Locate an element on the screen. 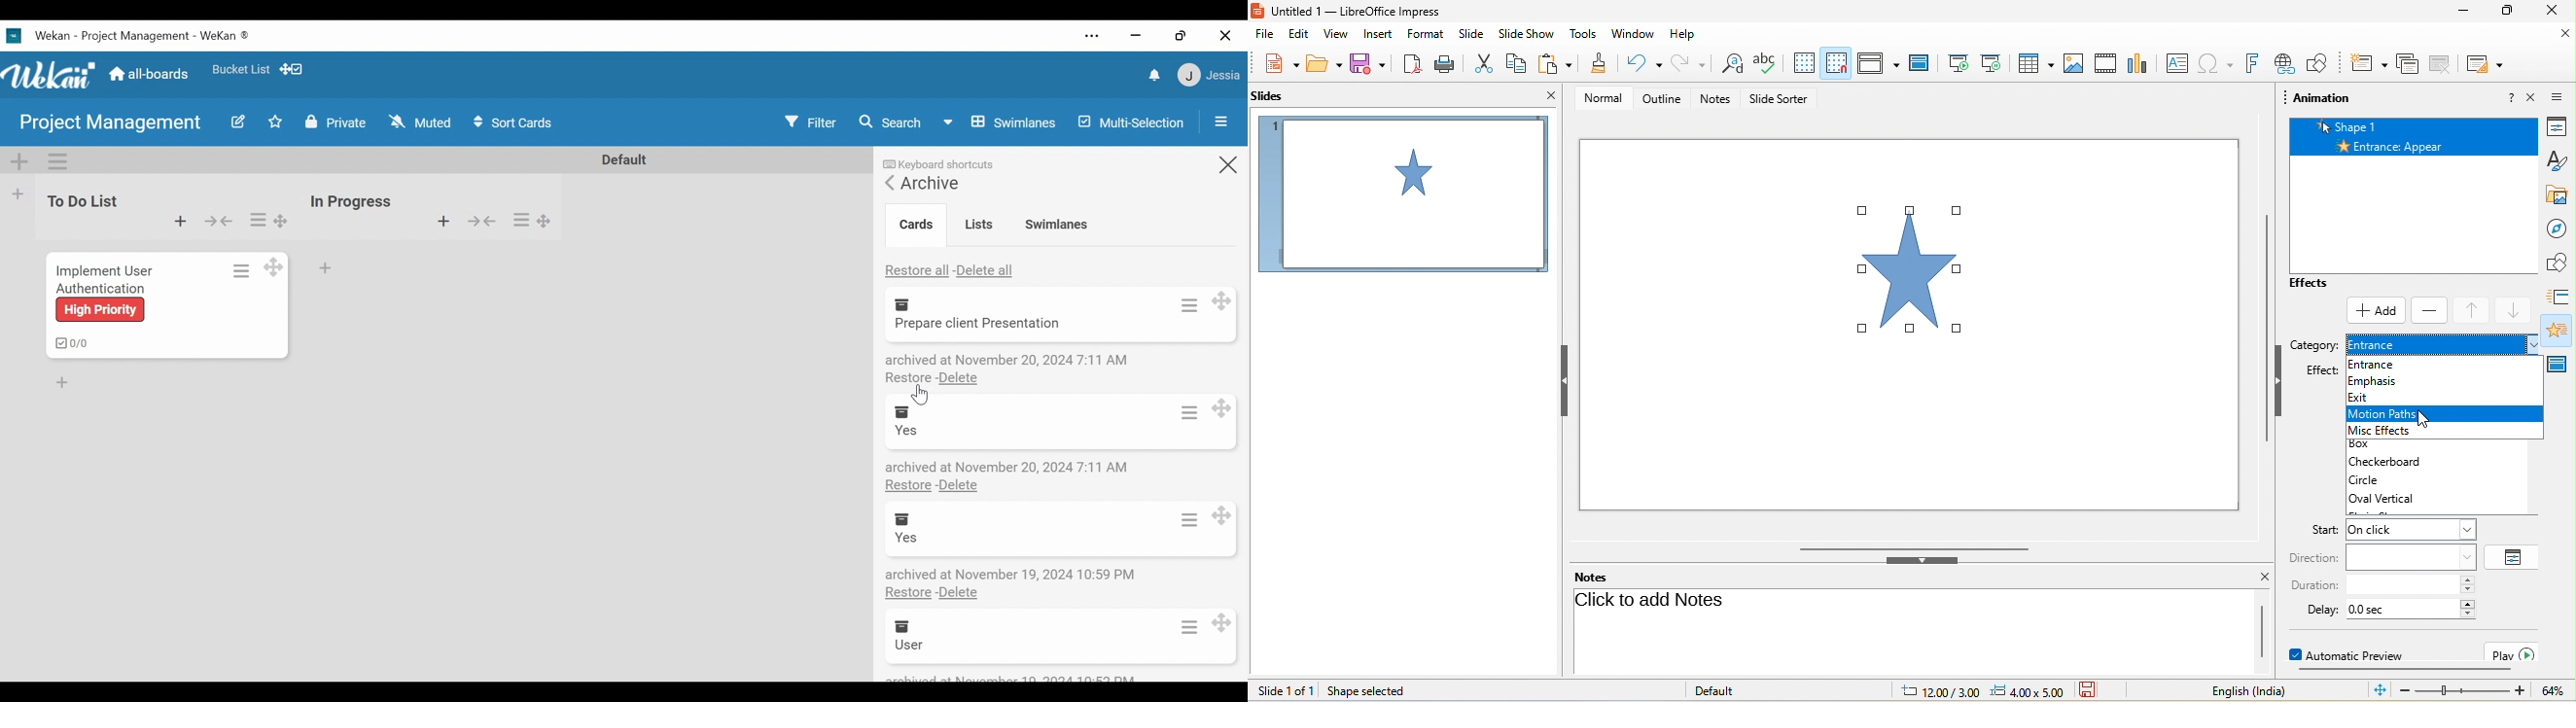 The height and width of the screenshot is (728, 2576). slide transition is located at coordinates (2560, 297).